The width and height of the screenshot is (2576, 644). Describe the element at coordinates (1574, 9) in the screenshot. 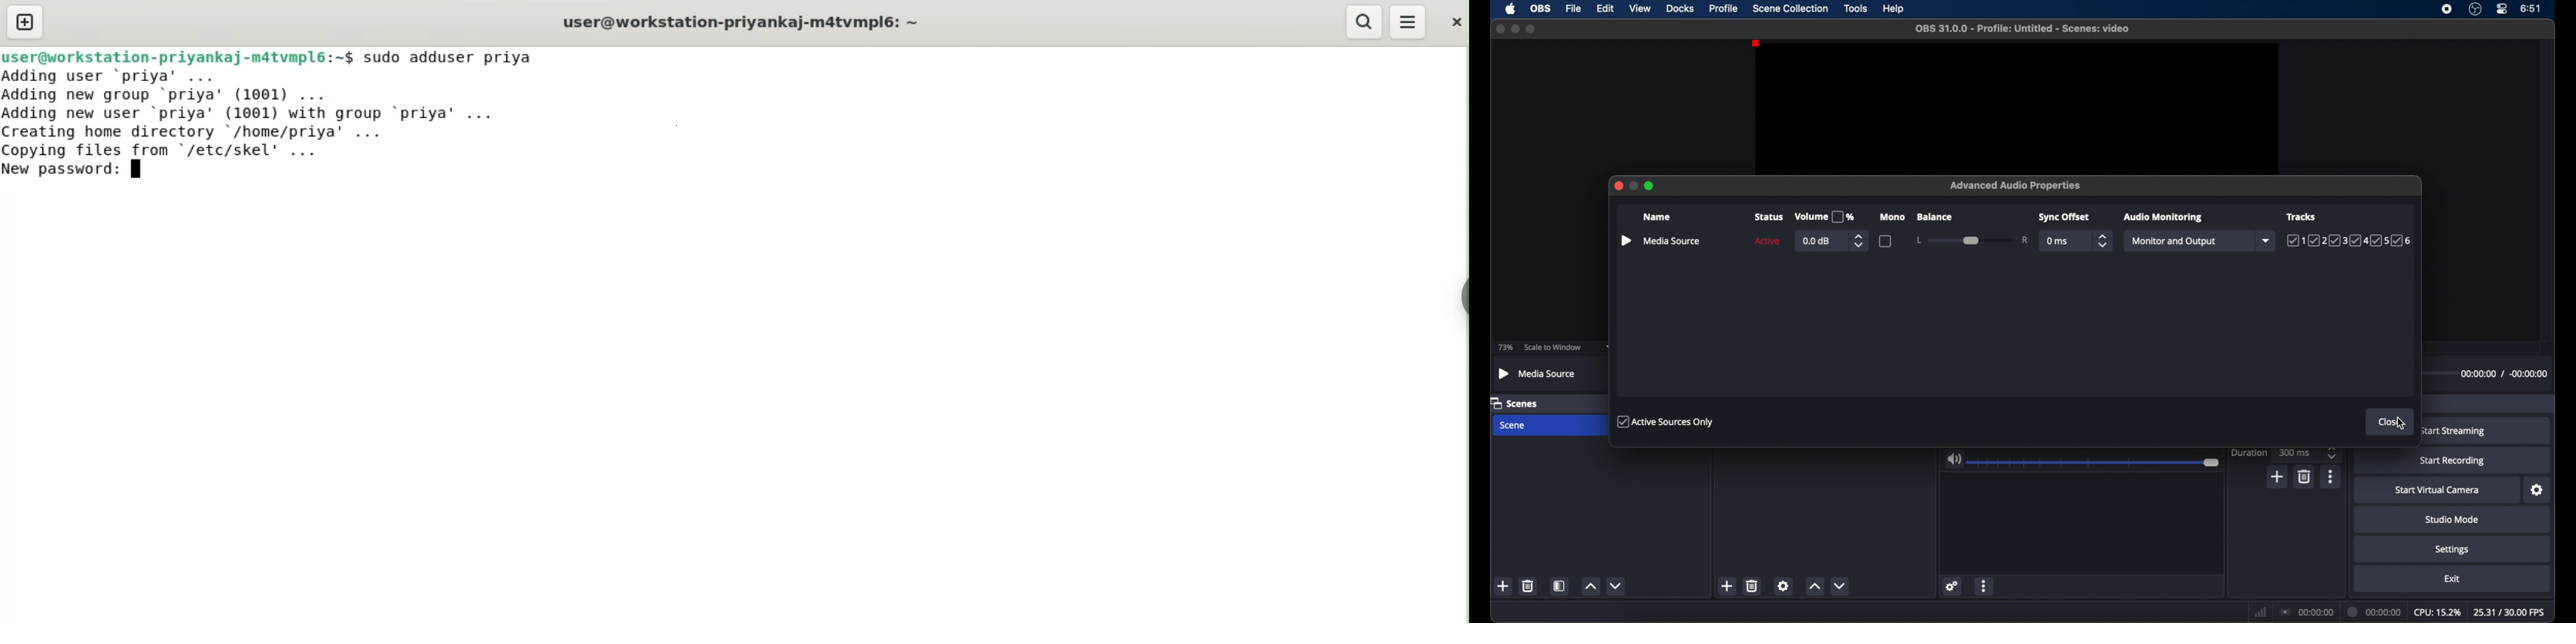

I see `file` at that location.